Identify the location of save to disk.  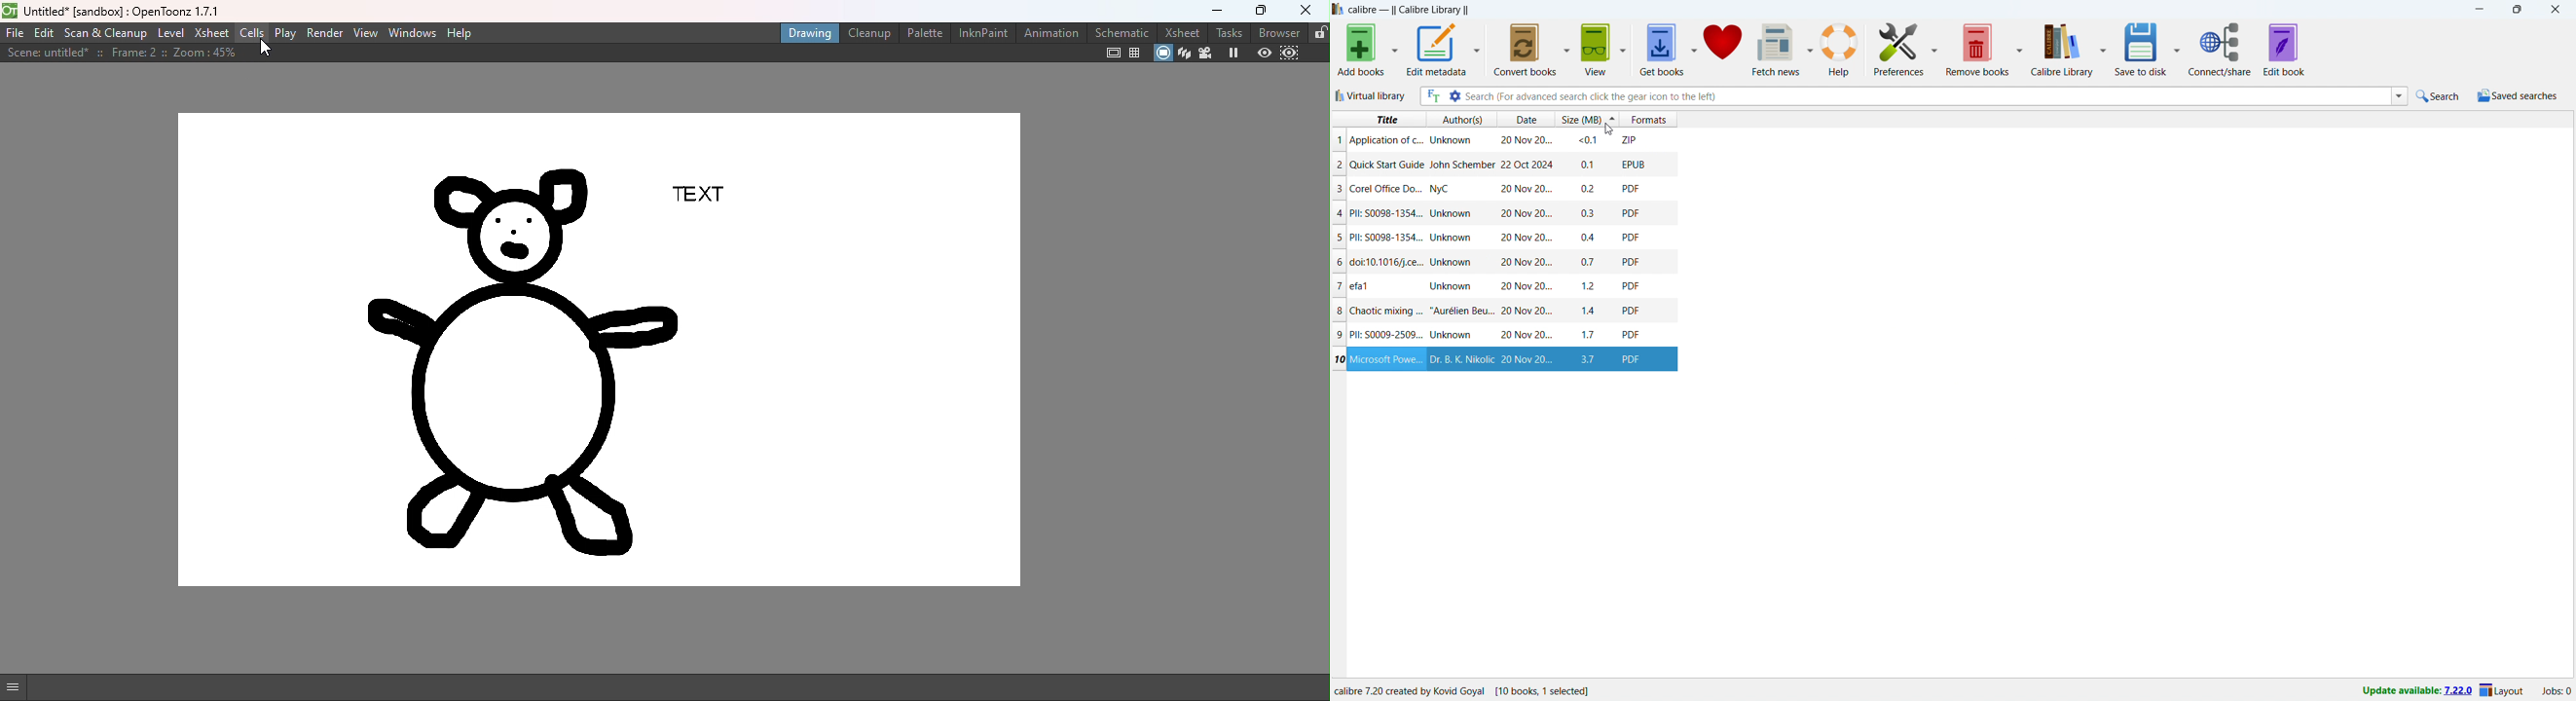
(1978, 49).